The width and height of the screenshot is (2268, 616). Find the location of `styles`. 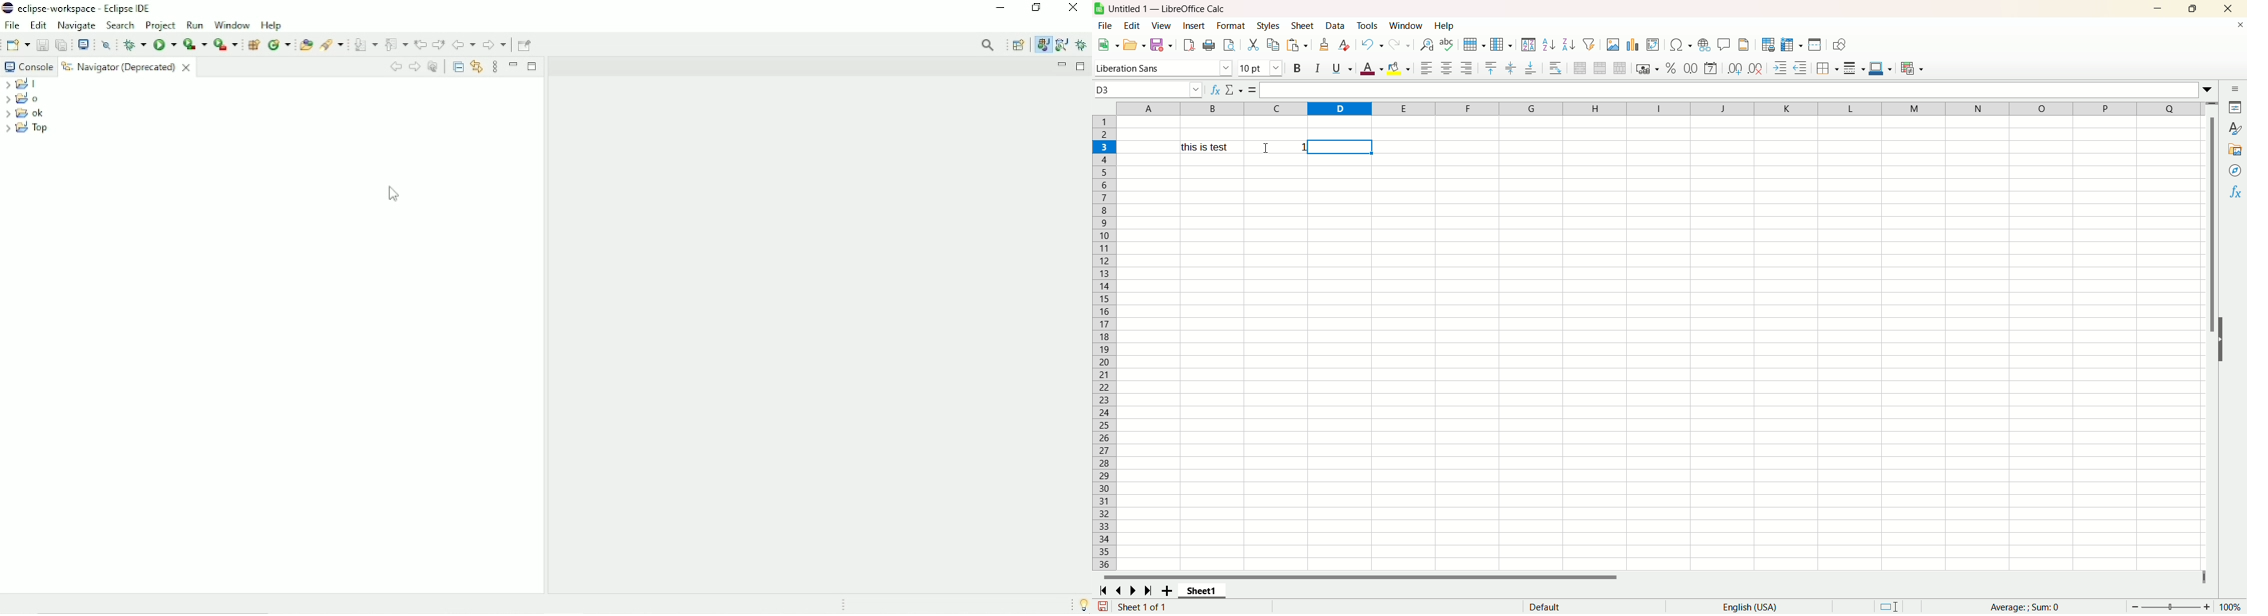

styles is located at coordinates (1268, 26).